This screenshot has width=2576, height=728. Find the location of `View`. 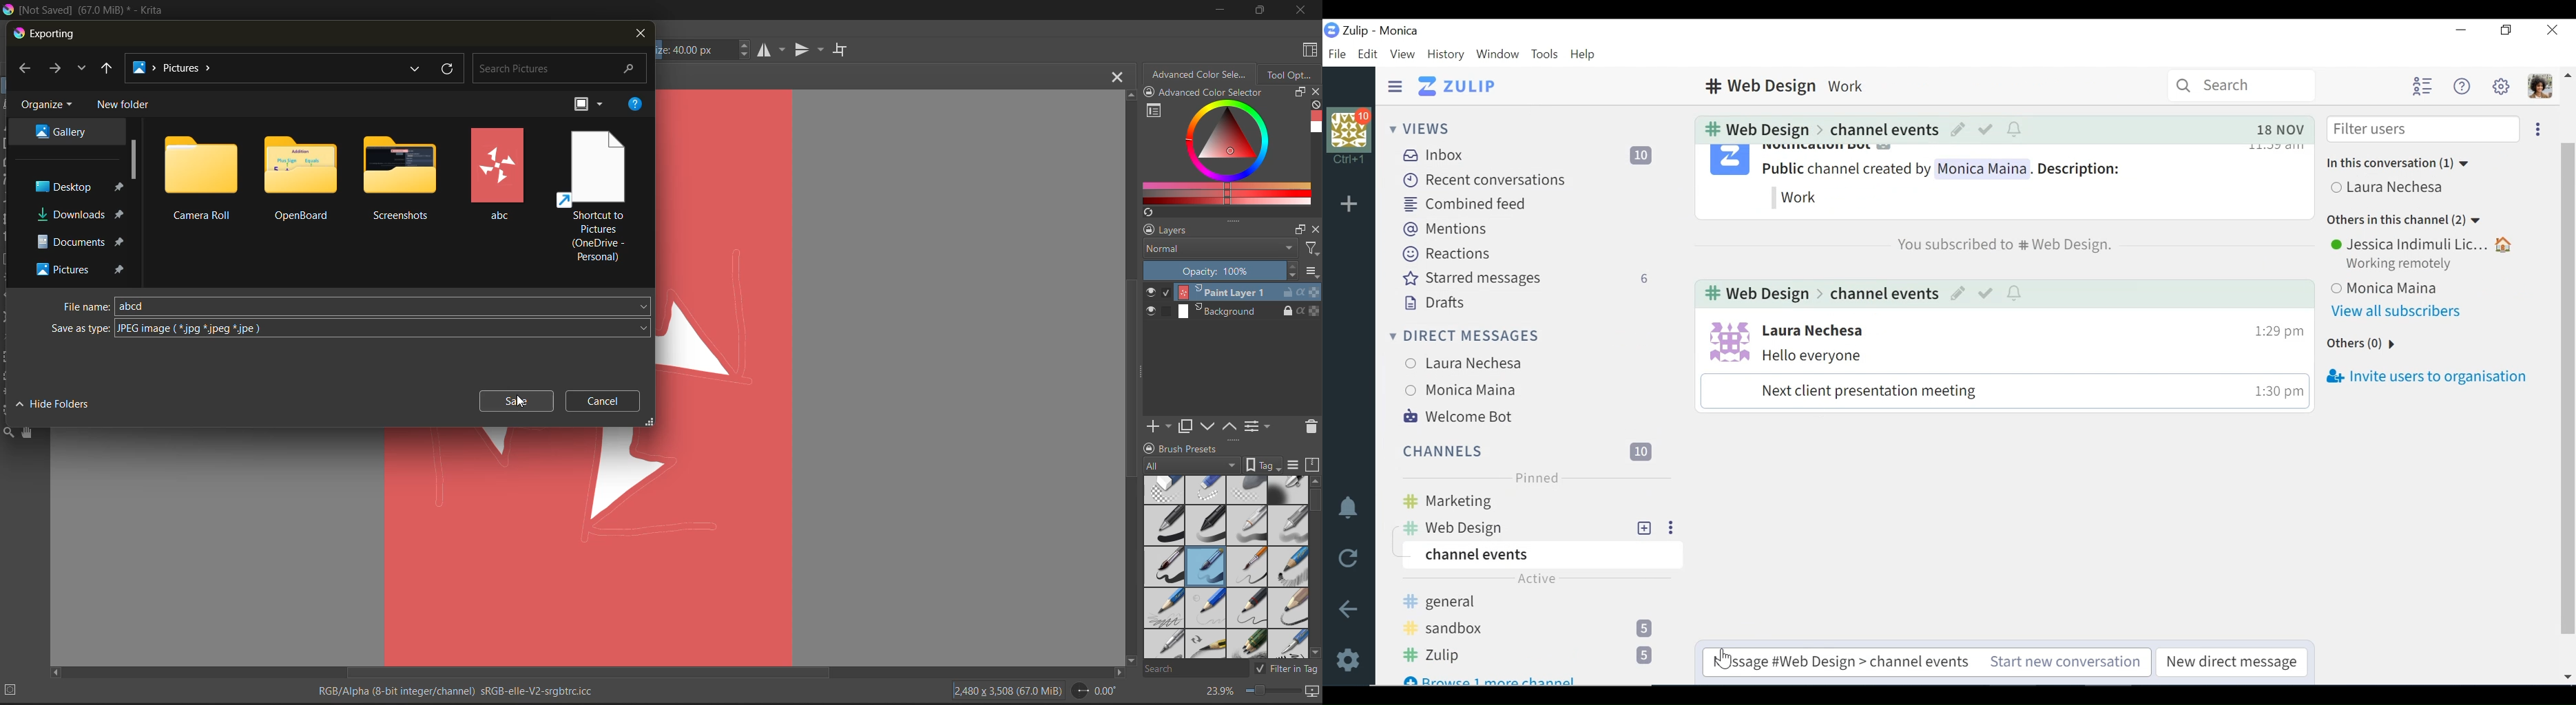

View is located at coordinates (1401, 53).